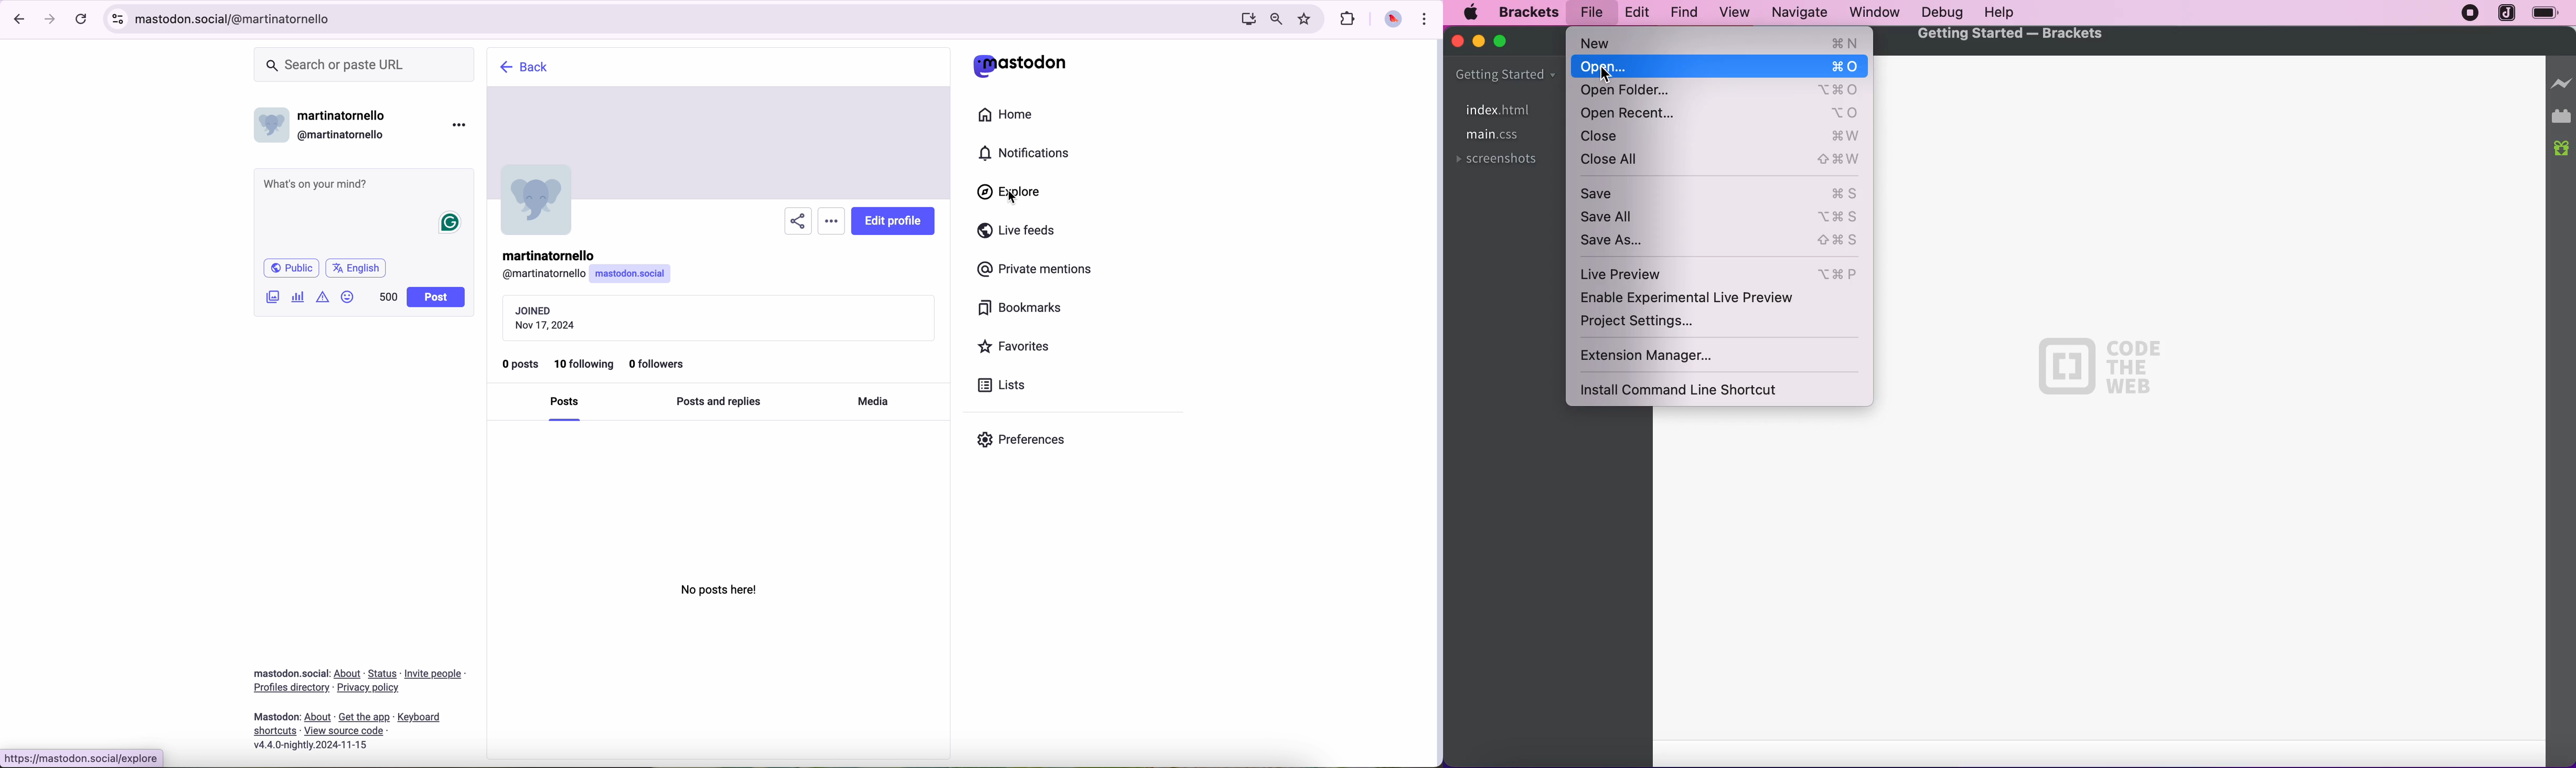 Image resolution: width=2576 pixels, height=784 pixels. Describe the element at coordinates (877, 404) in the screenshot. I see `media` at that location.